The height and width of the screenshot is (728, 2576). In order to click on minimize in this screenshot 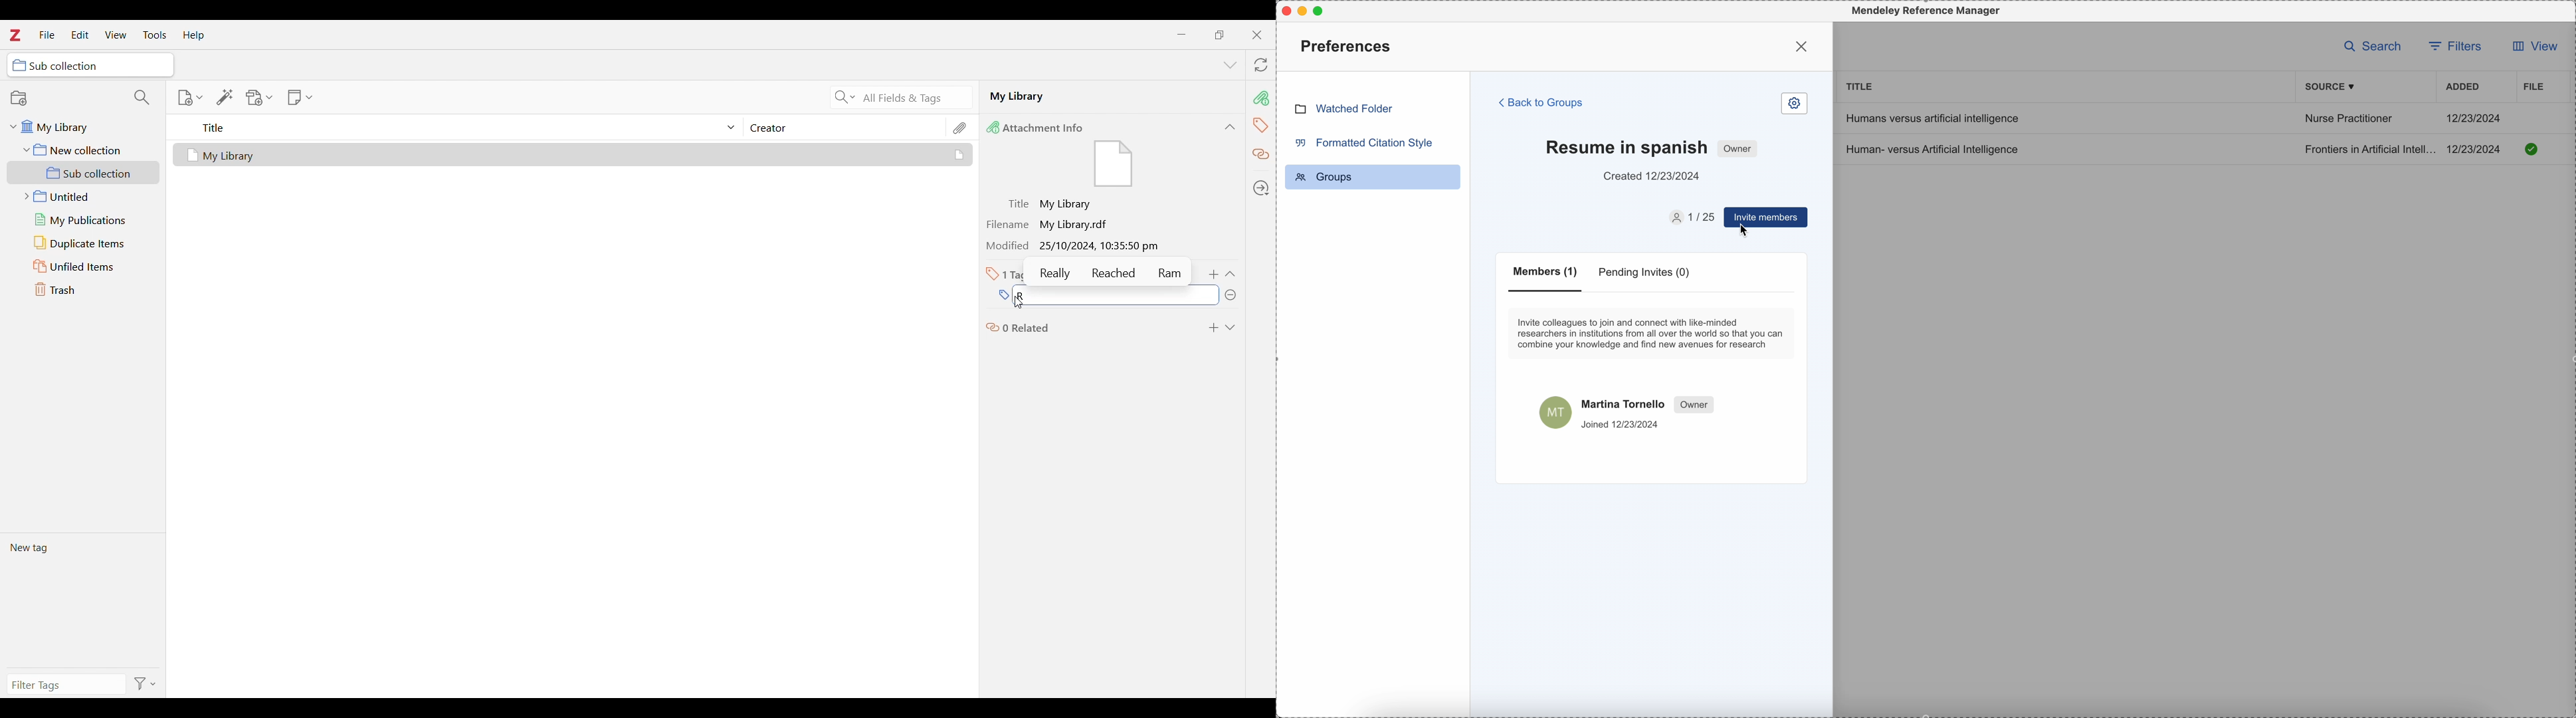, I will do `click(1304, 11)`.